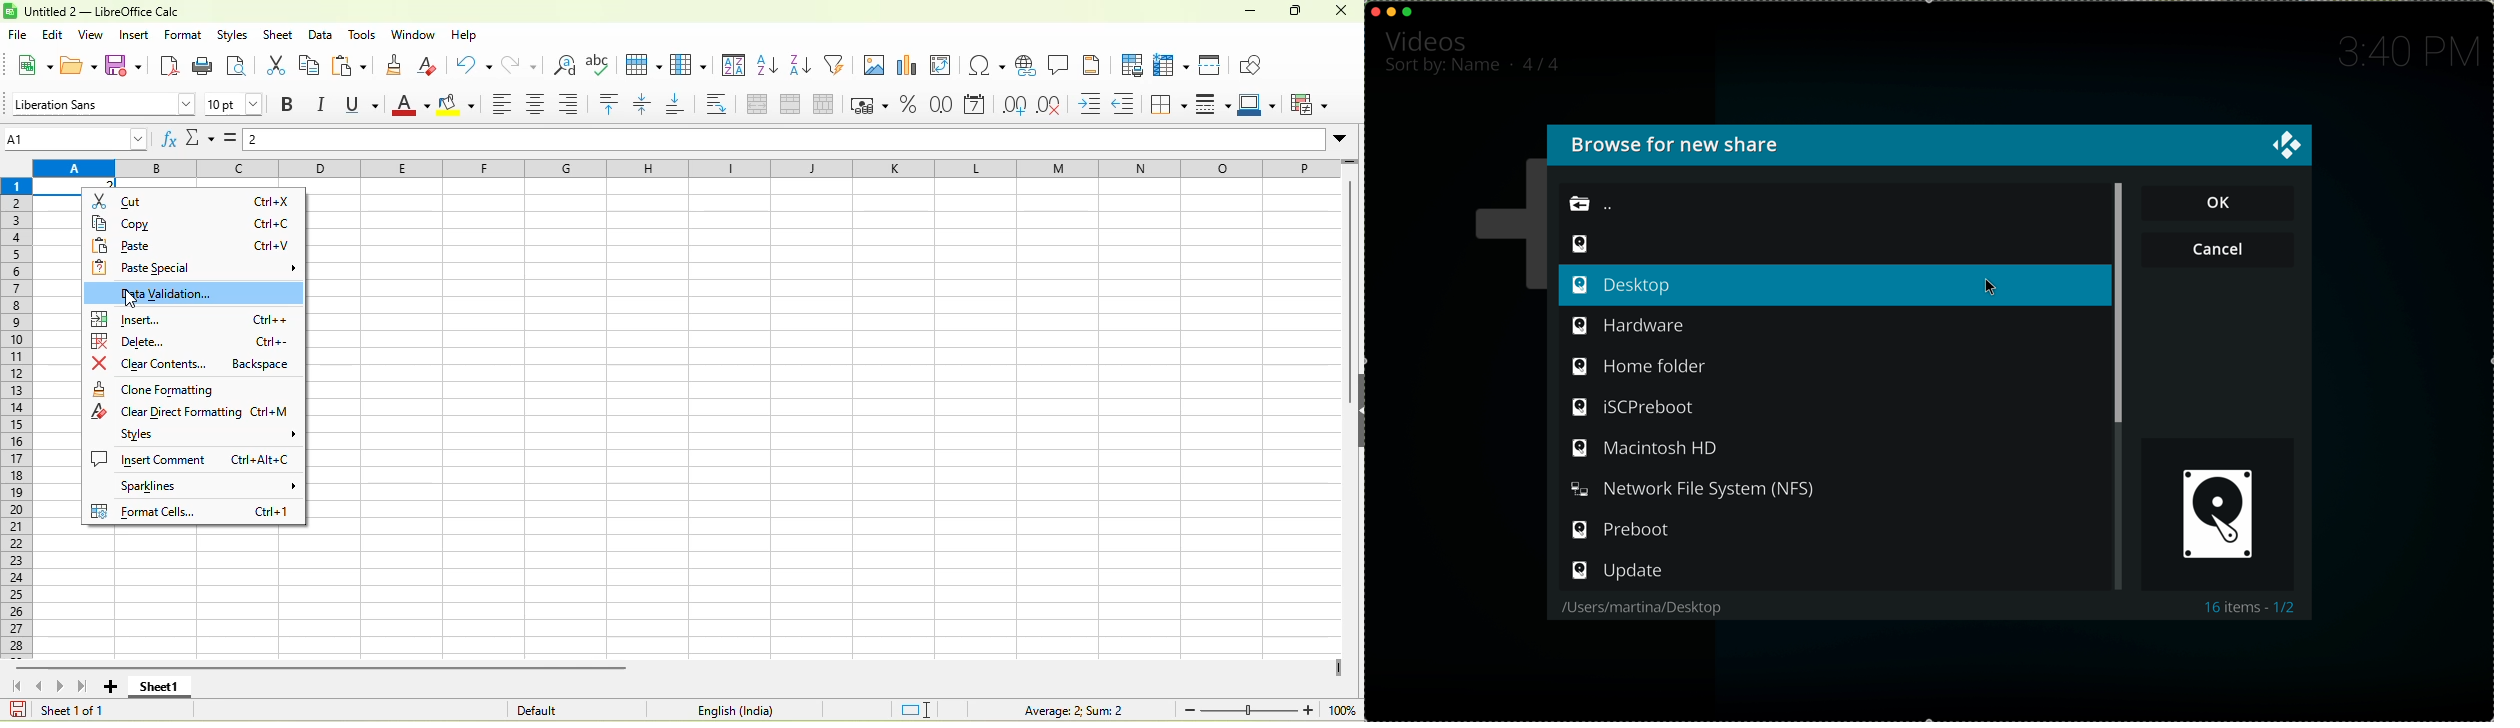 The height and width of the screenshot is (728, 2520). What do you see at coordinates (683, 105) in the screenshot?
I see `align bottom` at bounding box center [683, 105].